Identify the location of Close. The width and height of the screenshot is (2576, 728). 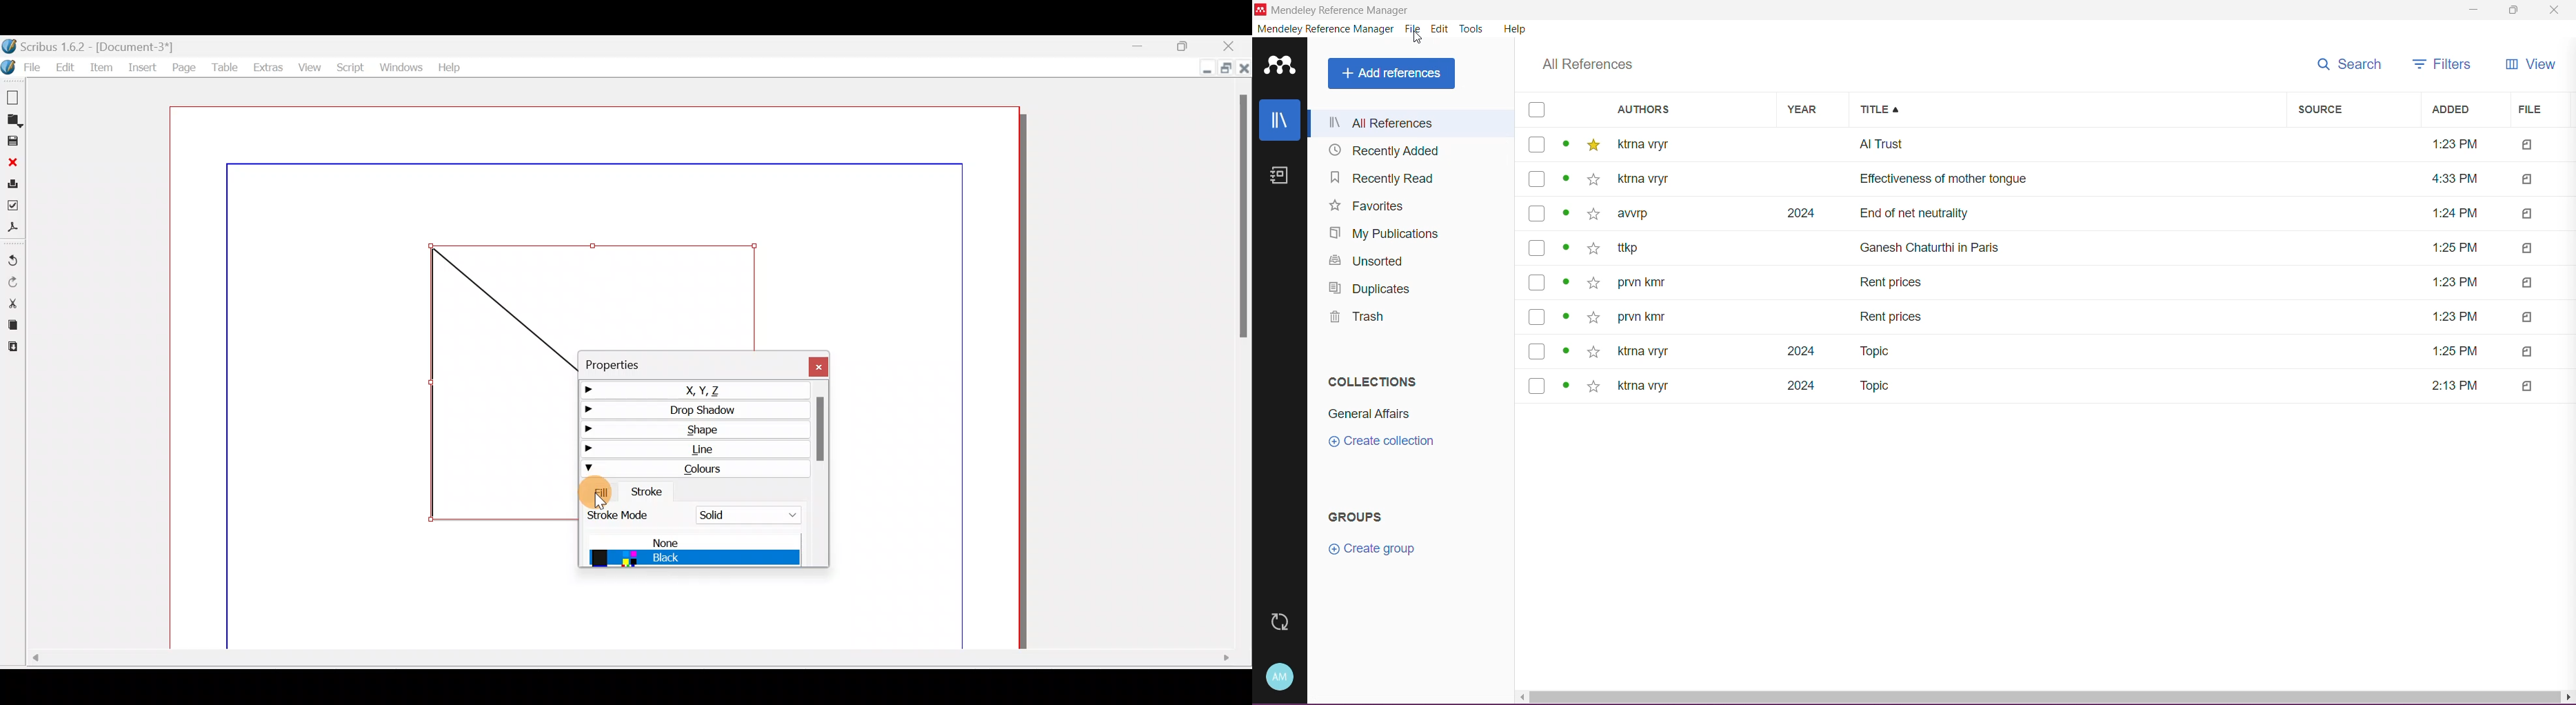
(2557, 10).